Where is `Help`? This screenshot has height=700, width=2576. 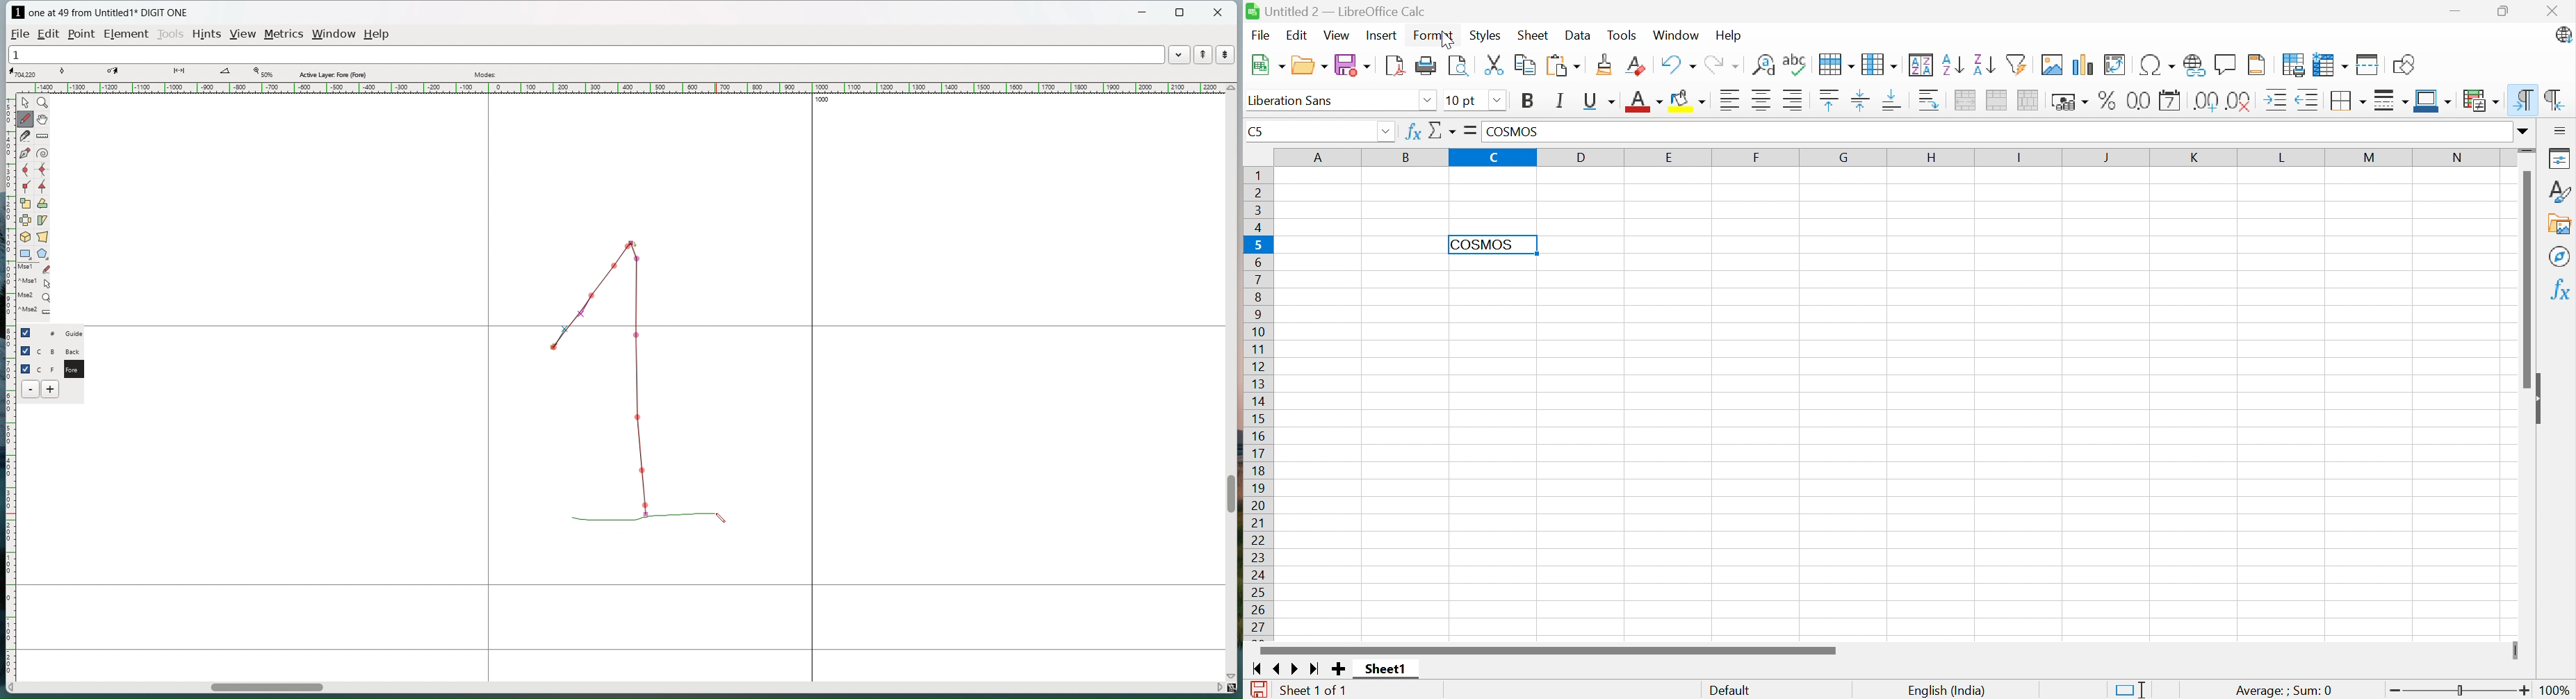 Help is located at coordinates (1727, 36).